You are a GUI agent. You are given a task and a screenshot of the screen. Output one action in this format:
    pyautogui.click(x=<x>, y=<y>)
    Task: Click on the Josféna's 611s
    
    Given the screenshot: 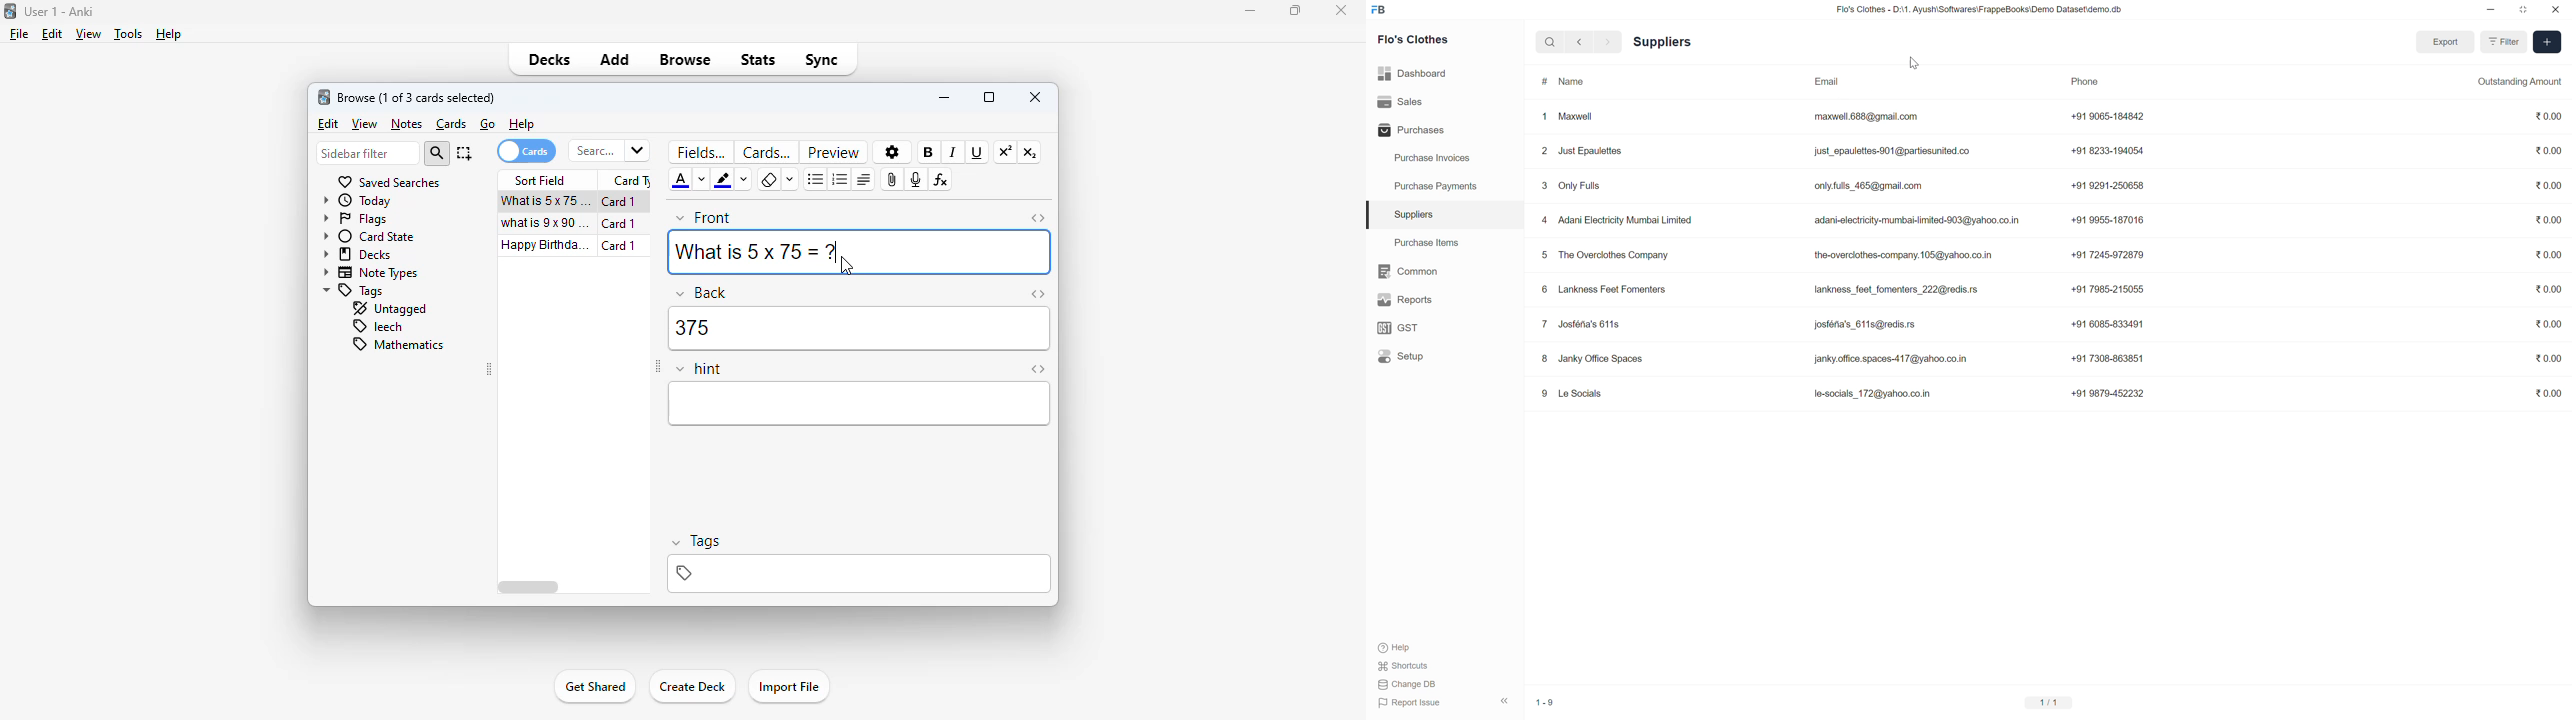 What is the action you would take?
    pyautogui.click(x=1590, y=325)
    